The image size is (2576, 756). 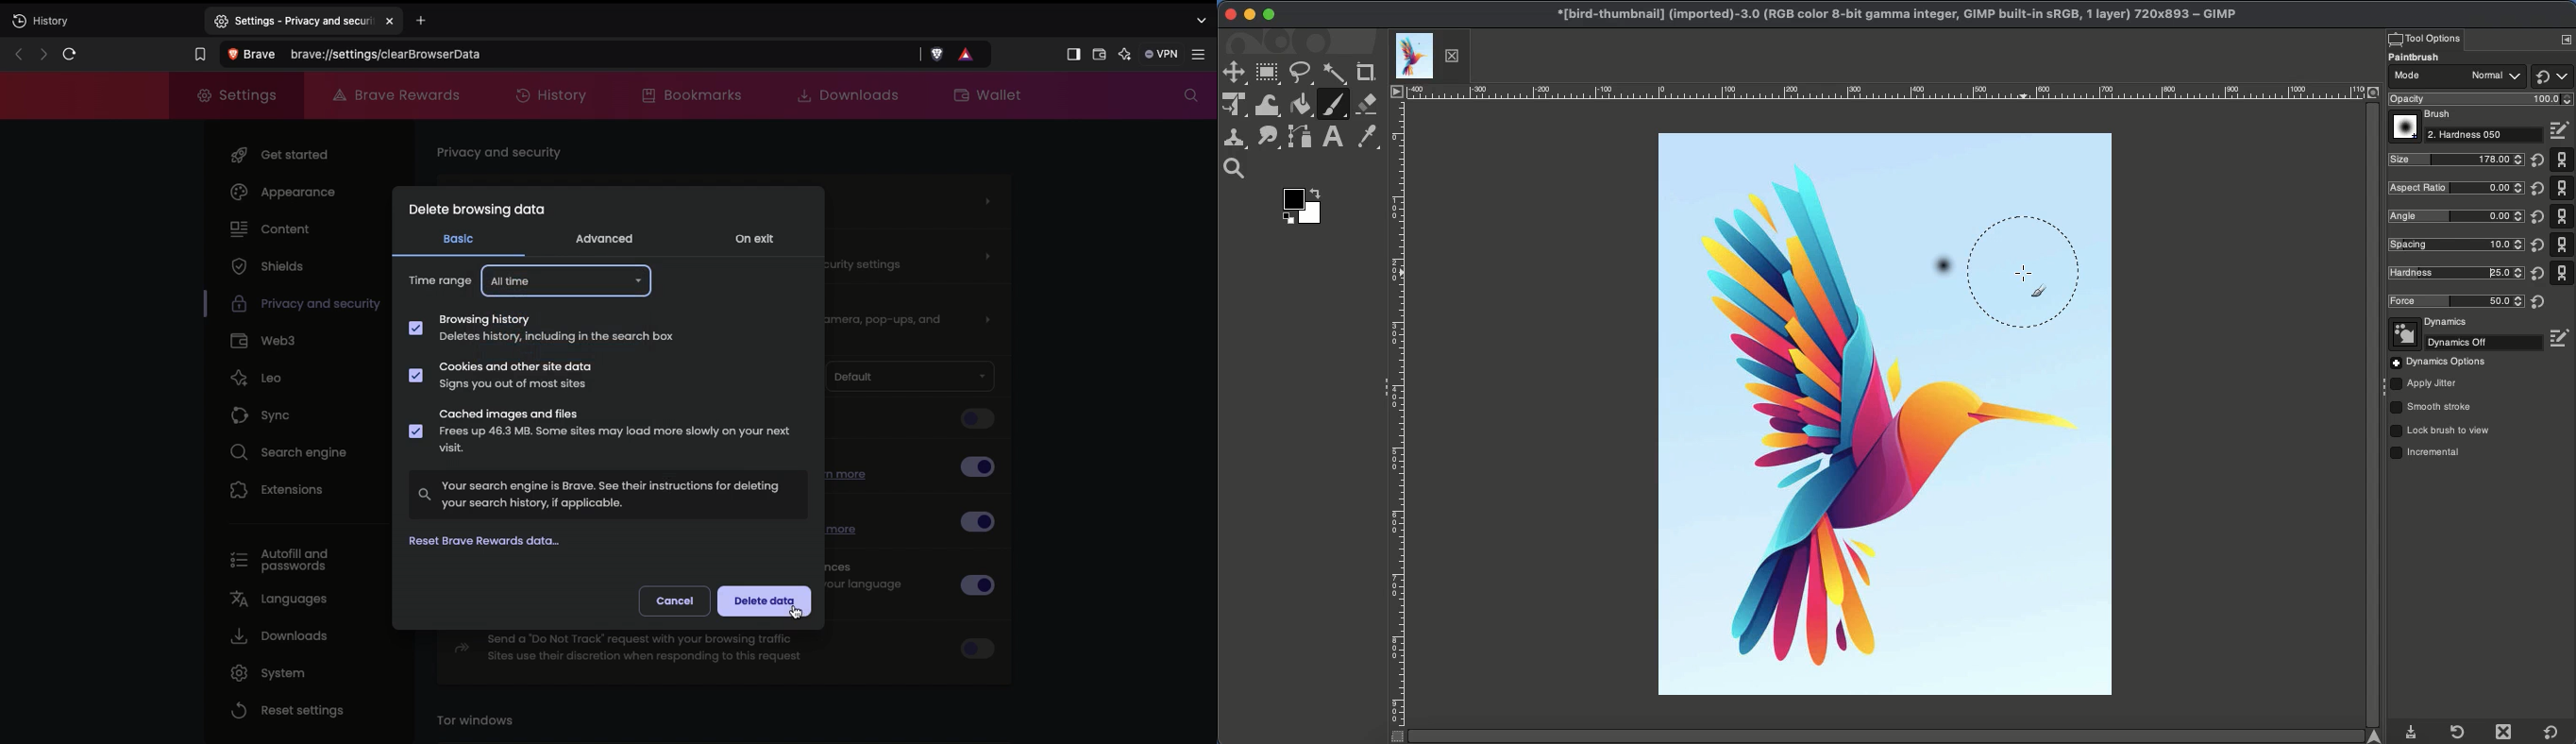 I want to click on Color, so click(x=1306, y=206).